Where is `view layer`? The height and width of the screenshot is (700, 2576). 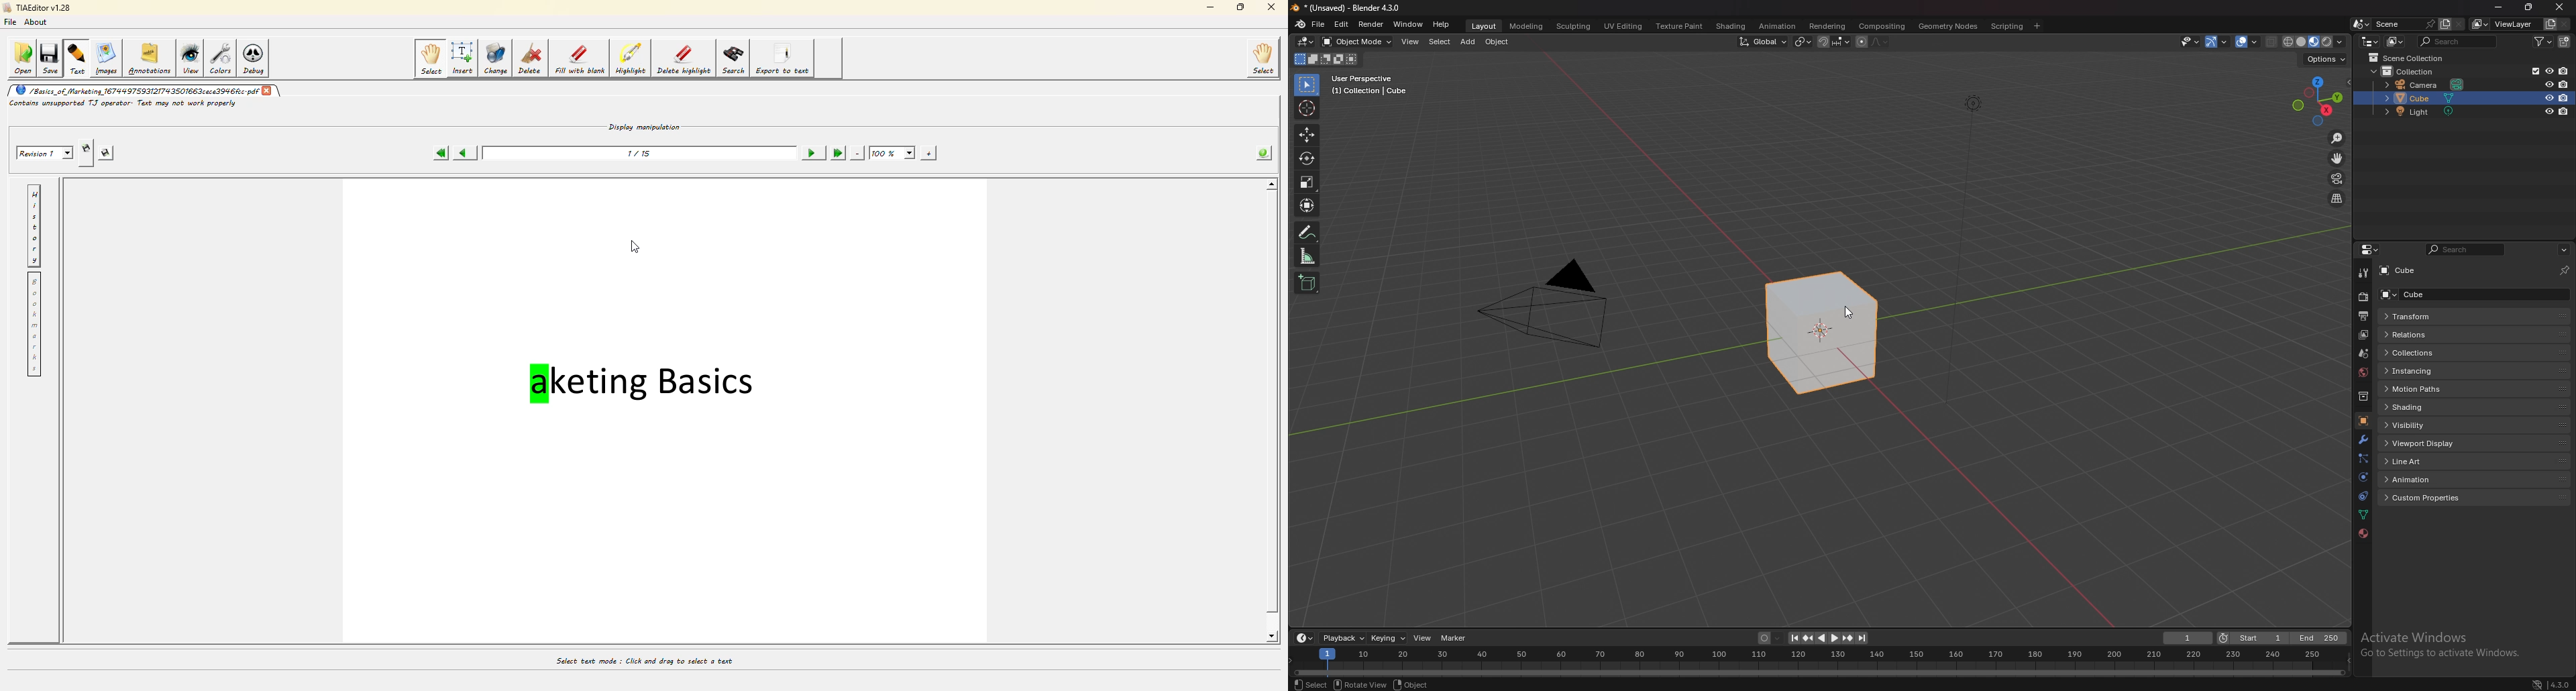 view layer is located at coordinates (2504, 24).